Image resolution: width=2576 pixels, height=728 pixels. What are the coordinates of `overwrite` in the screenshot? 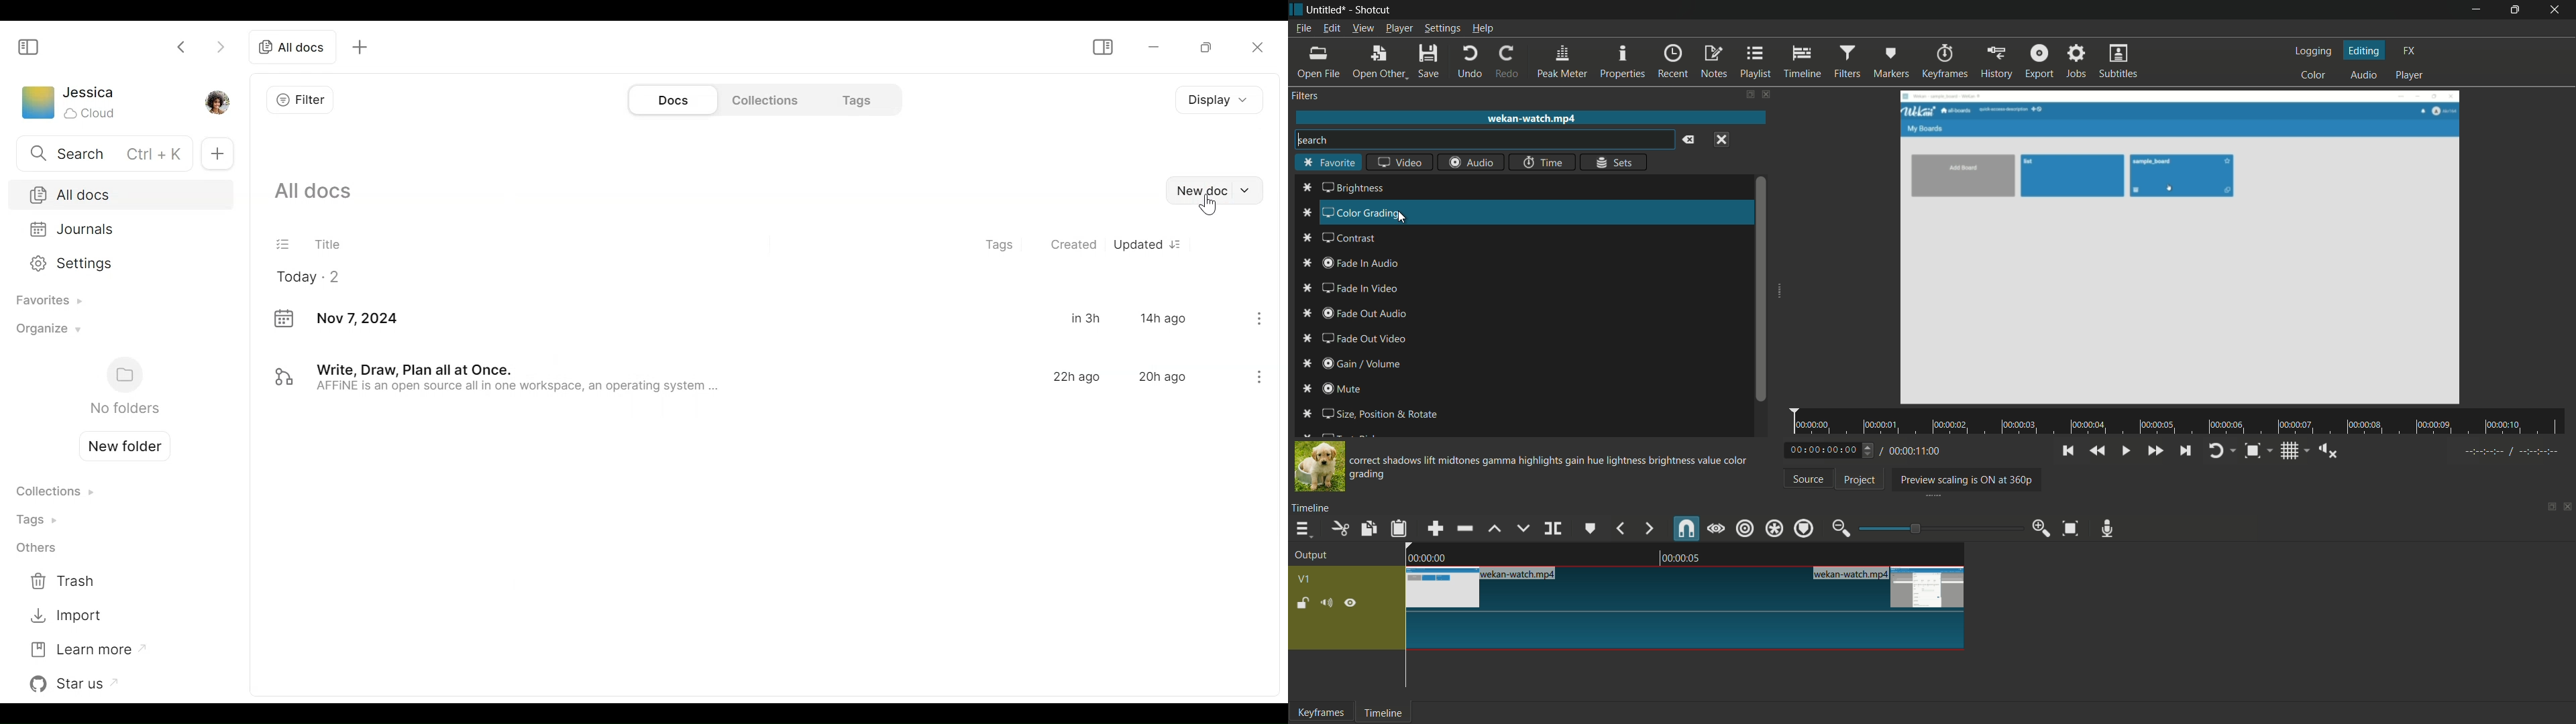 It's located at (1523, 528).